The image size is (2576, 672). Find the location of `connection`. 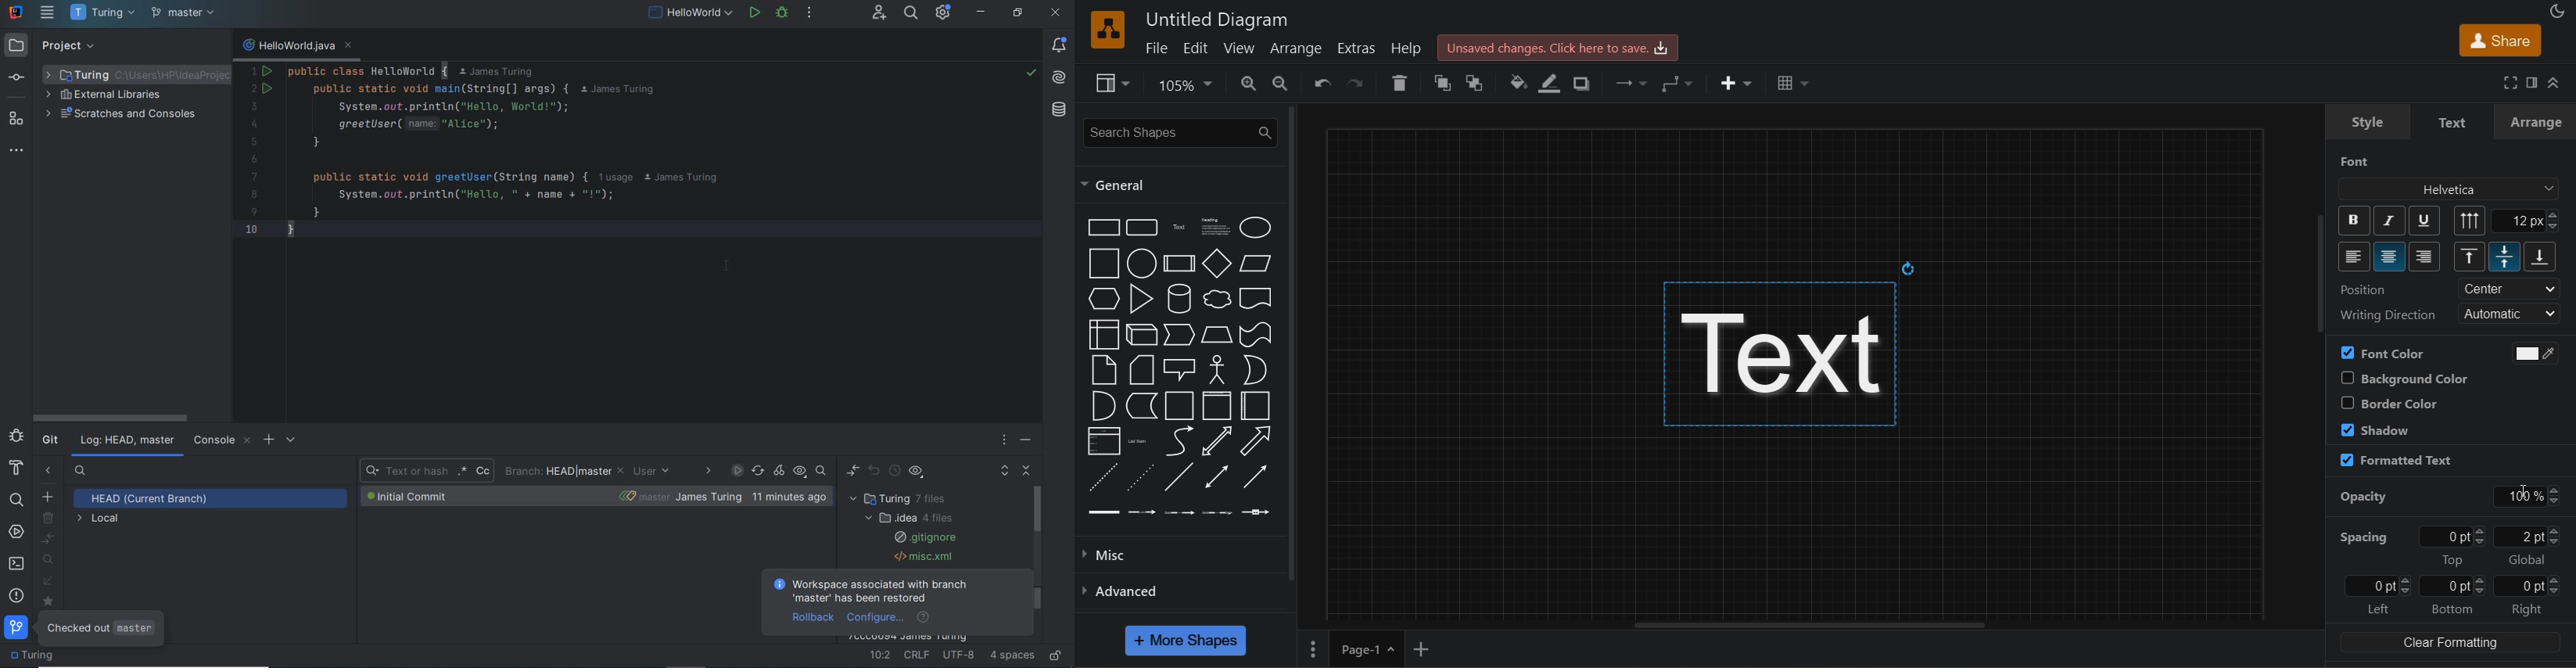

connection is located at coordinates (1628, 81).